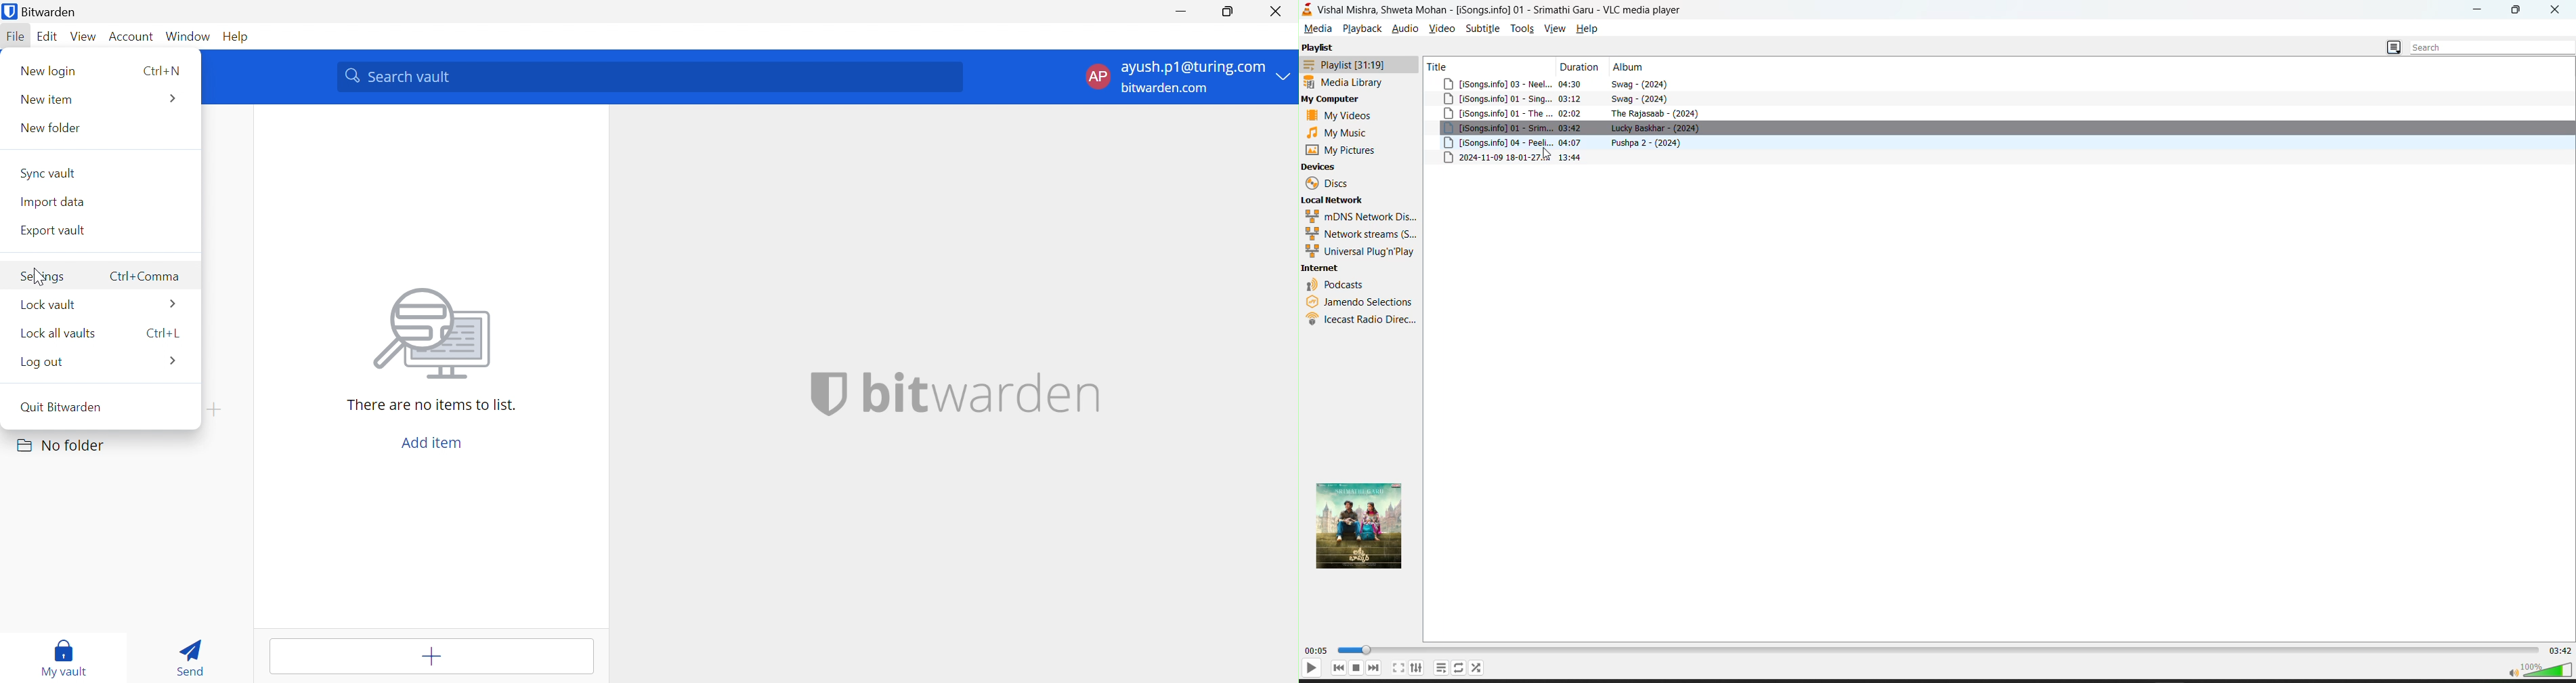 This screenshot has height=700, width=2576. Describe the element at coordinates (1495, 157) in the screenshot. I see `2024-11-09 18-01-27` at that location.